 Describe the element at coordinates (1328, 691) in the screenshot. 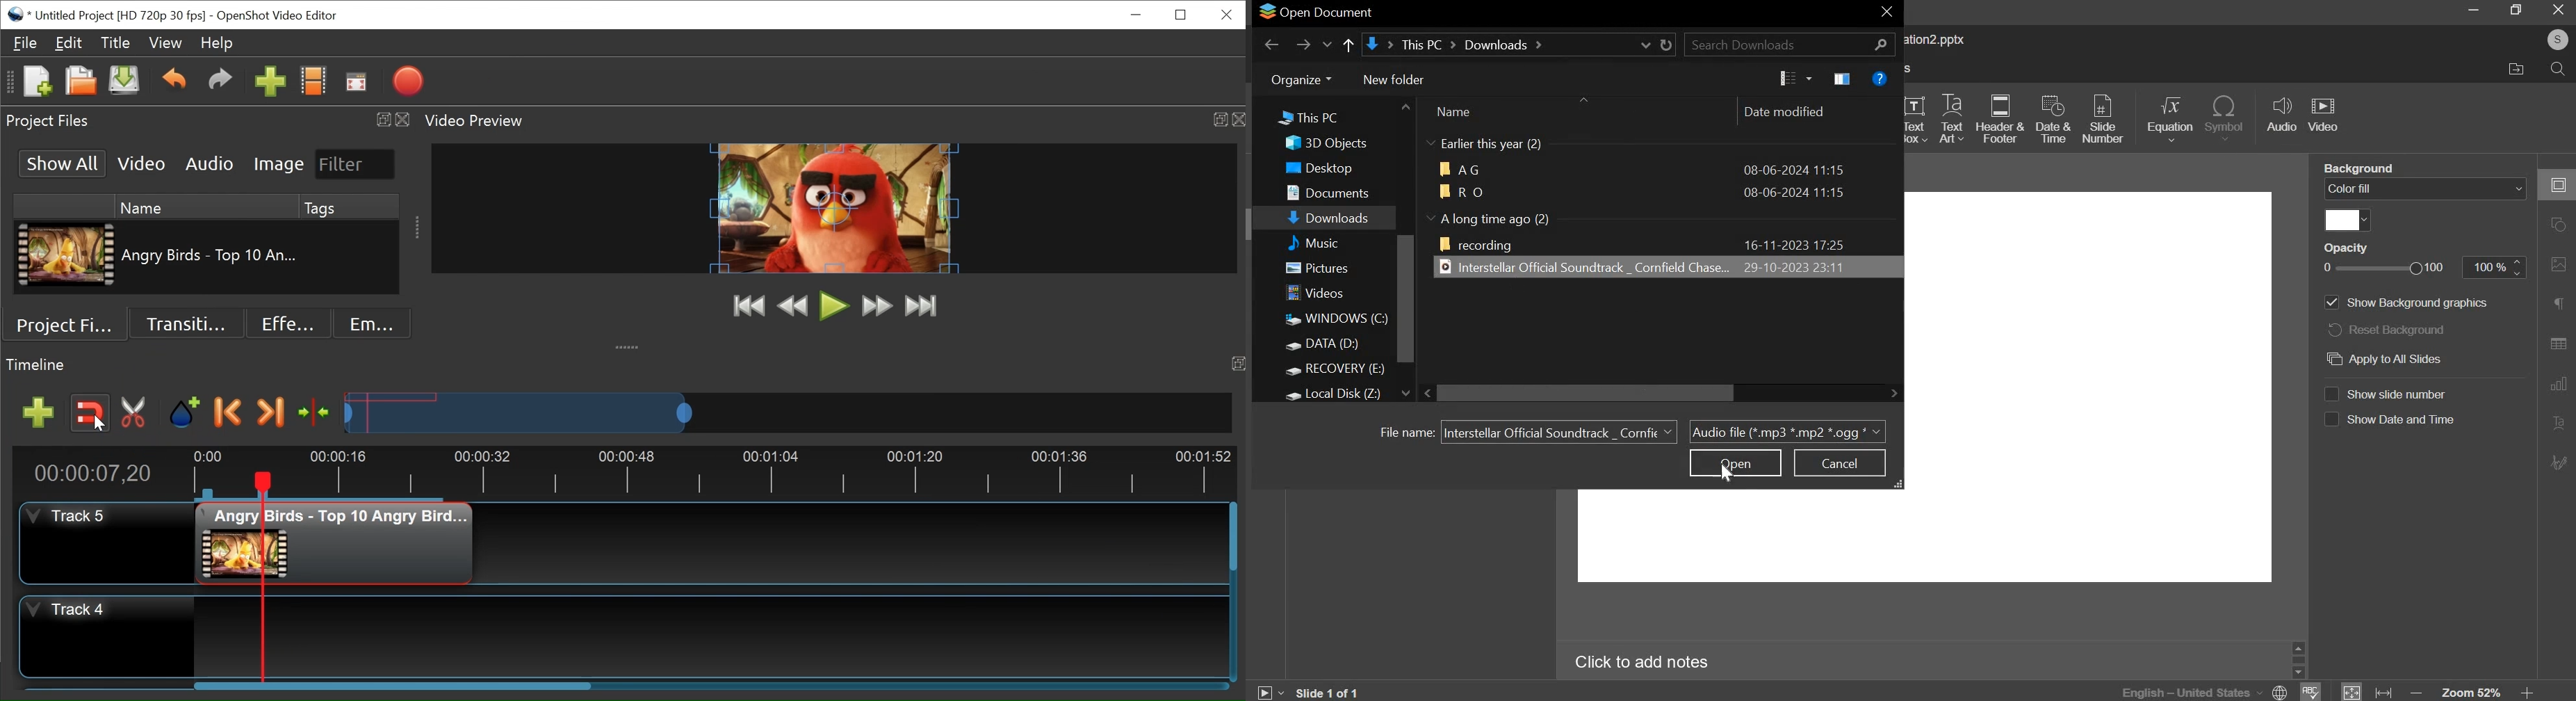

I see `active slide out of total slides` at that location.